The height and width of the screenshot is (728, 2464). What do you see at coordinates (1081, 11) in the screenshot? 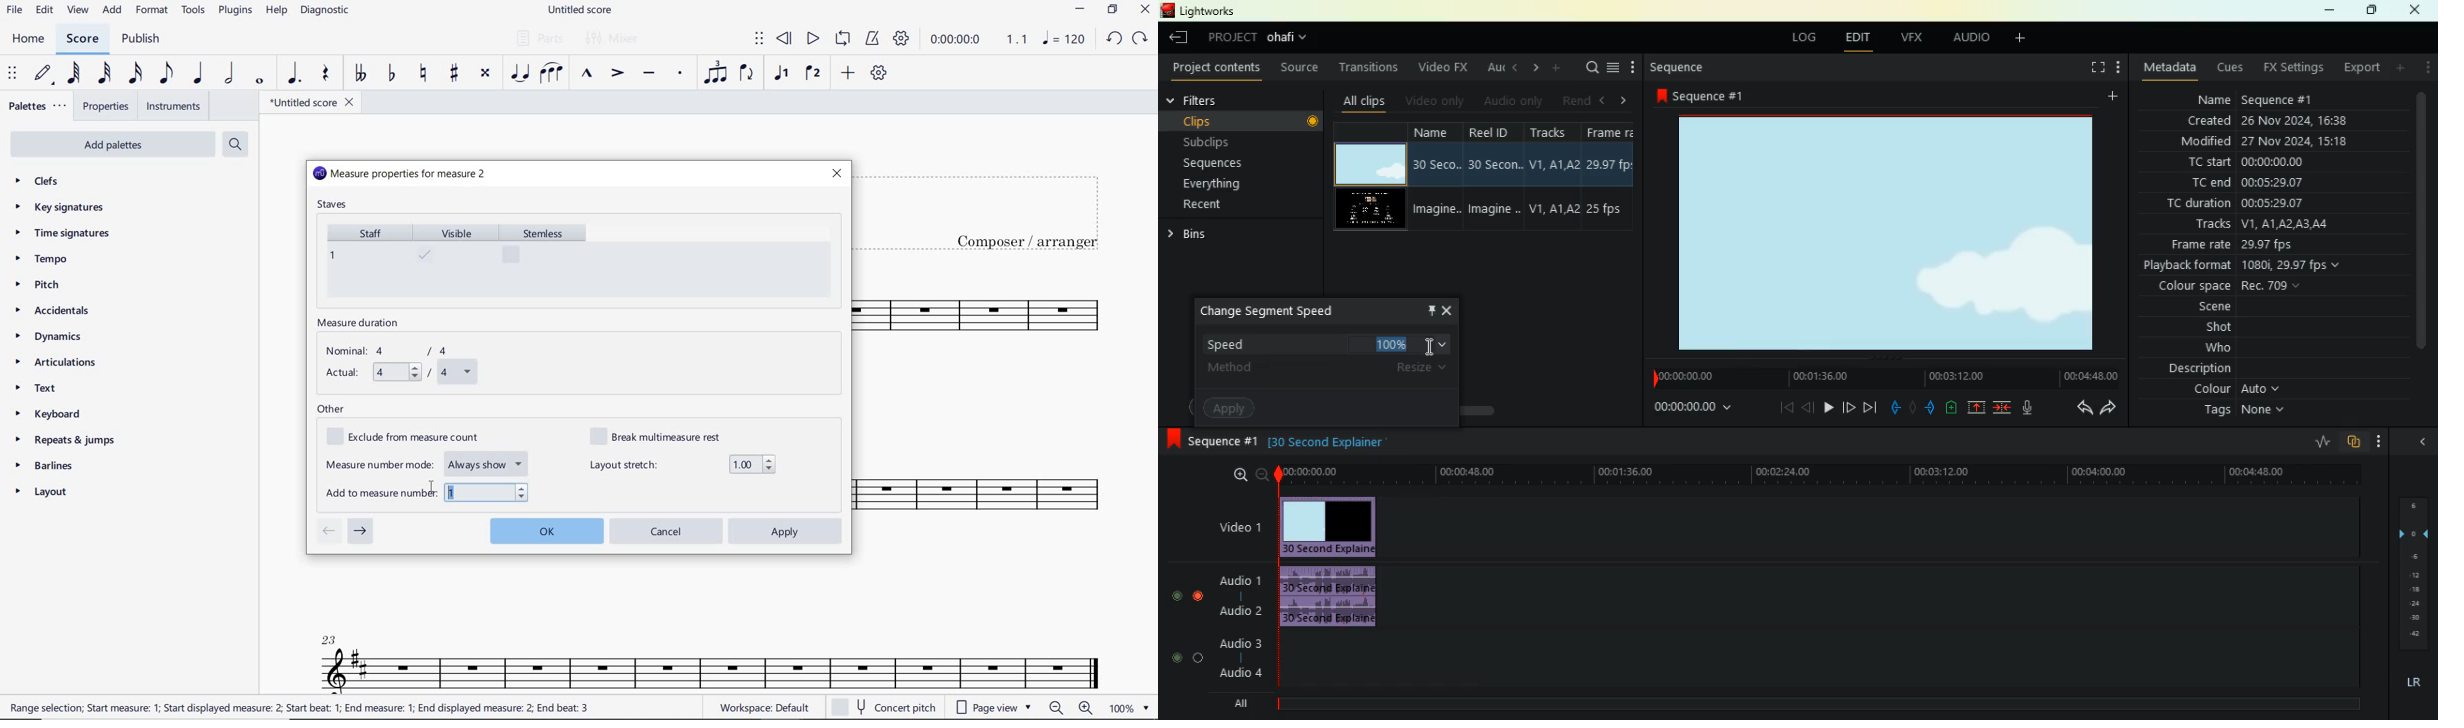
I see `MINIMIZE` at bounding box center [1081, 11].